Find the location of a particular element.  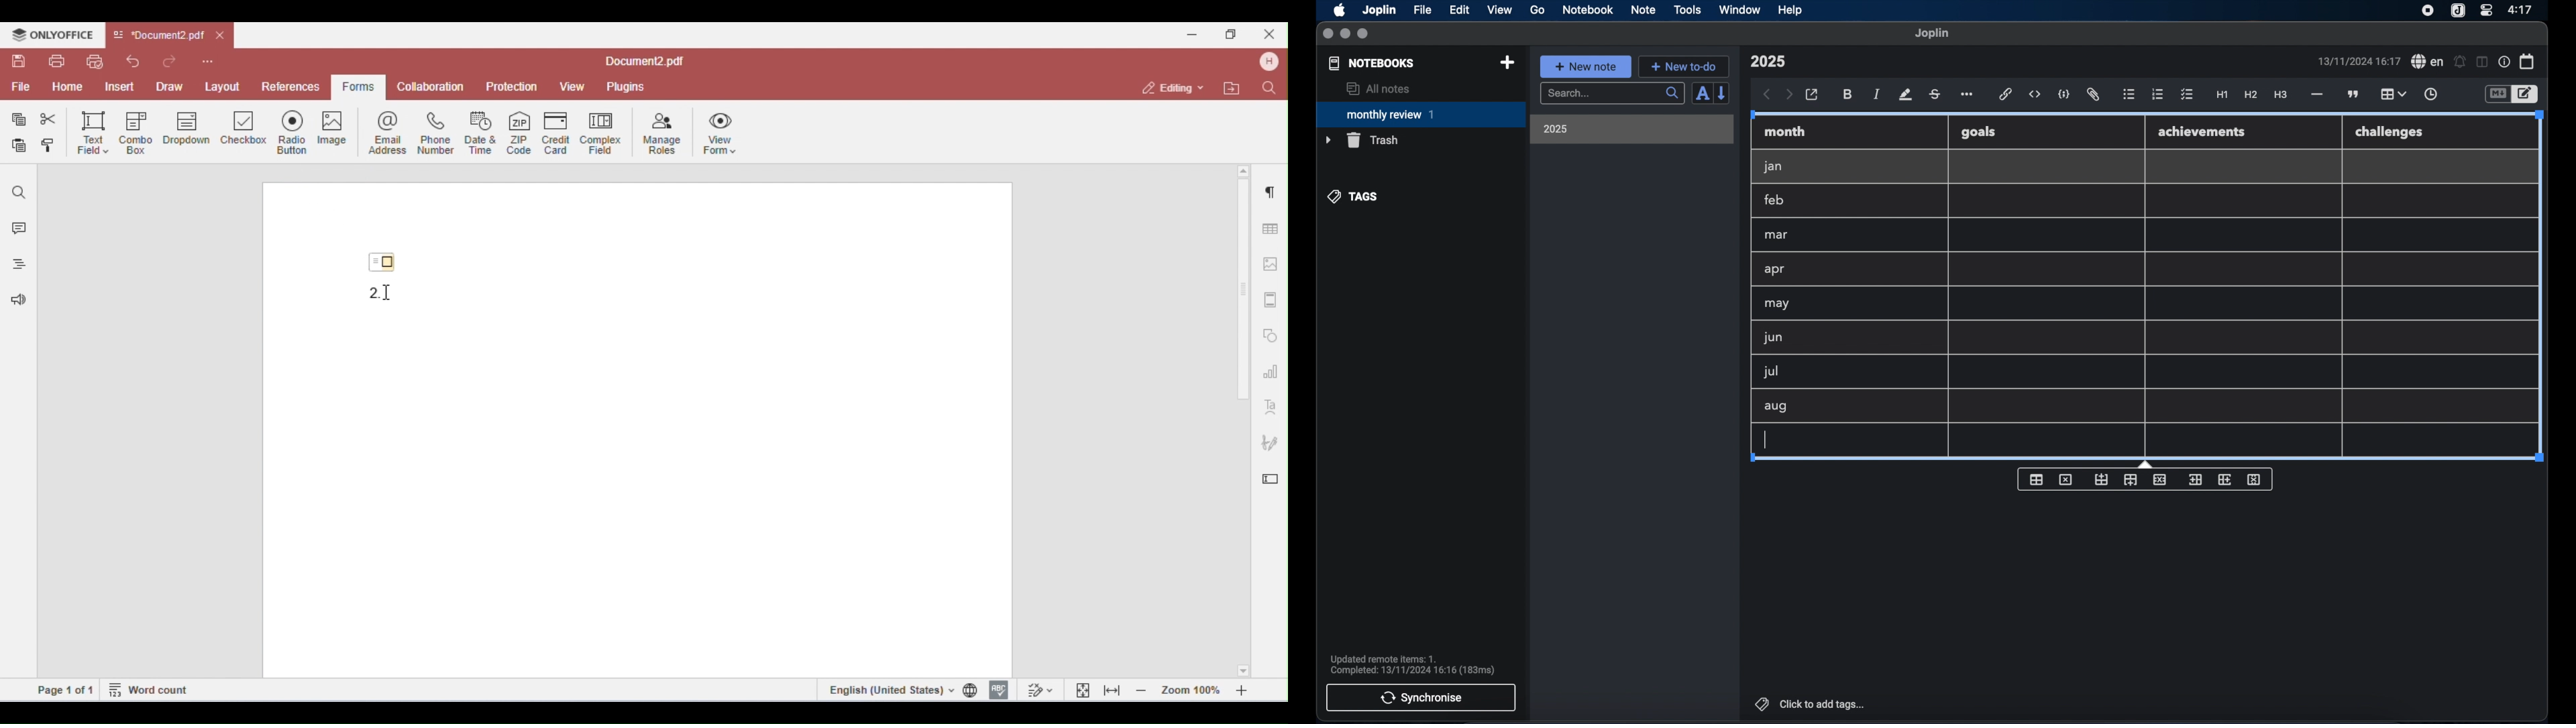

insert time is located at coordinates (2430, 95).